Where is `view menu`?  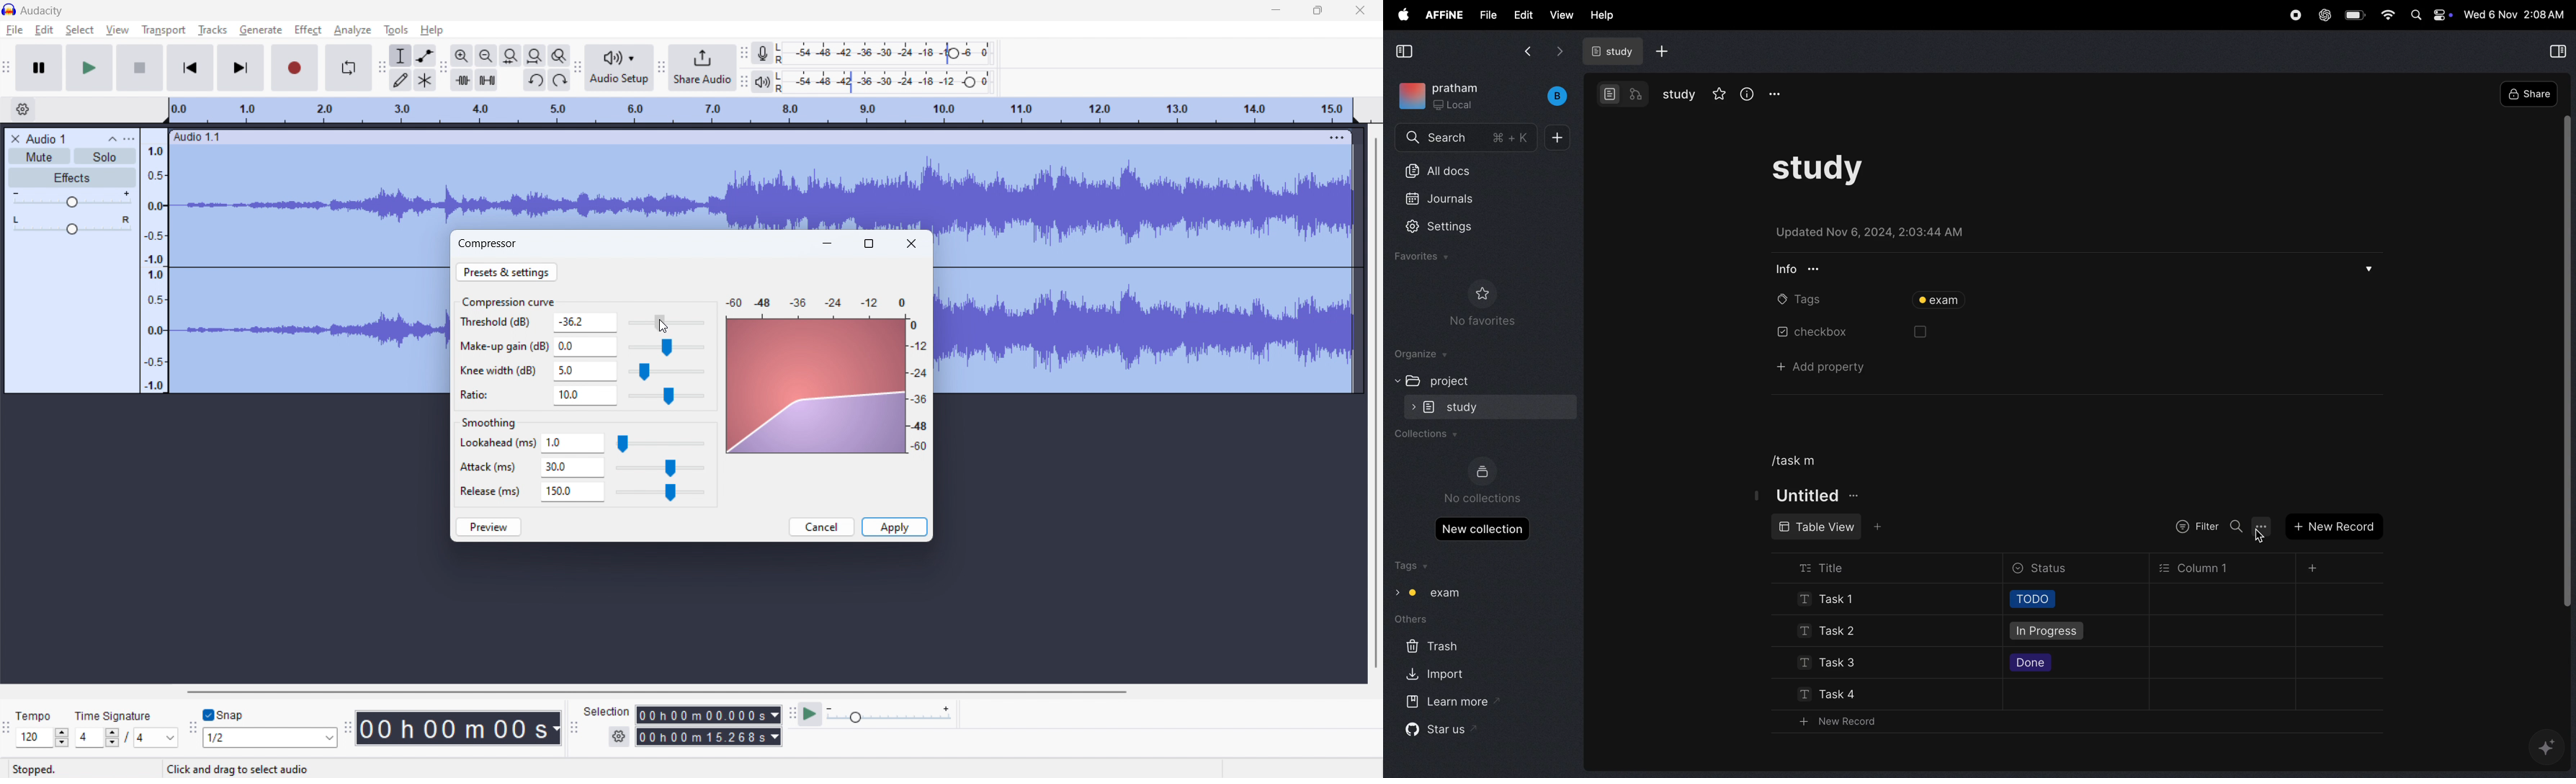 view menu is located at coordinates (128, 138).